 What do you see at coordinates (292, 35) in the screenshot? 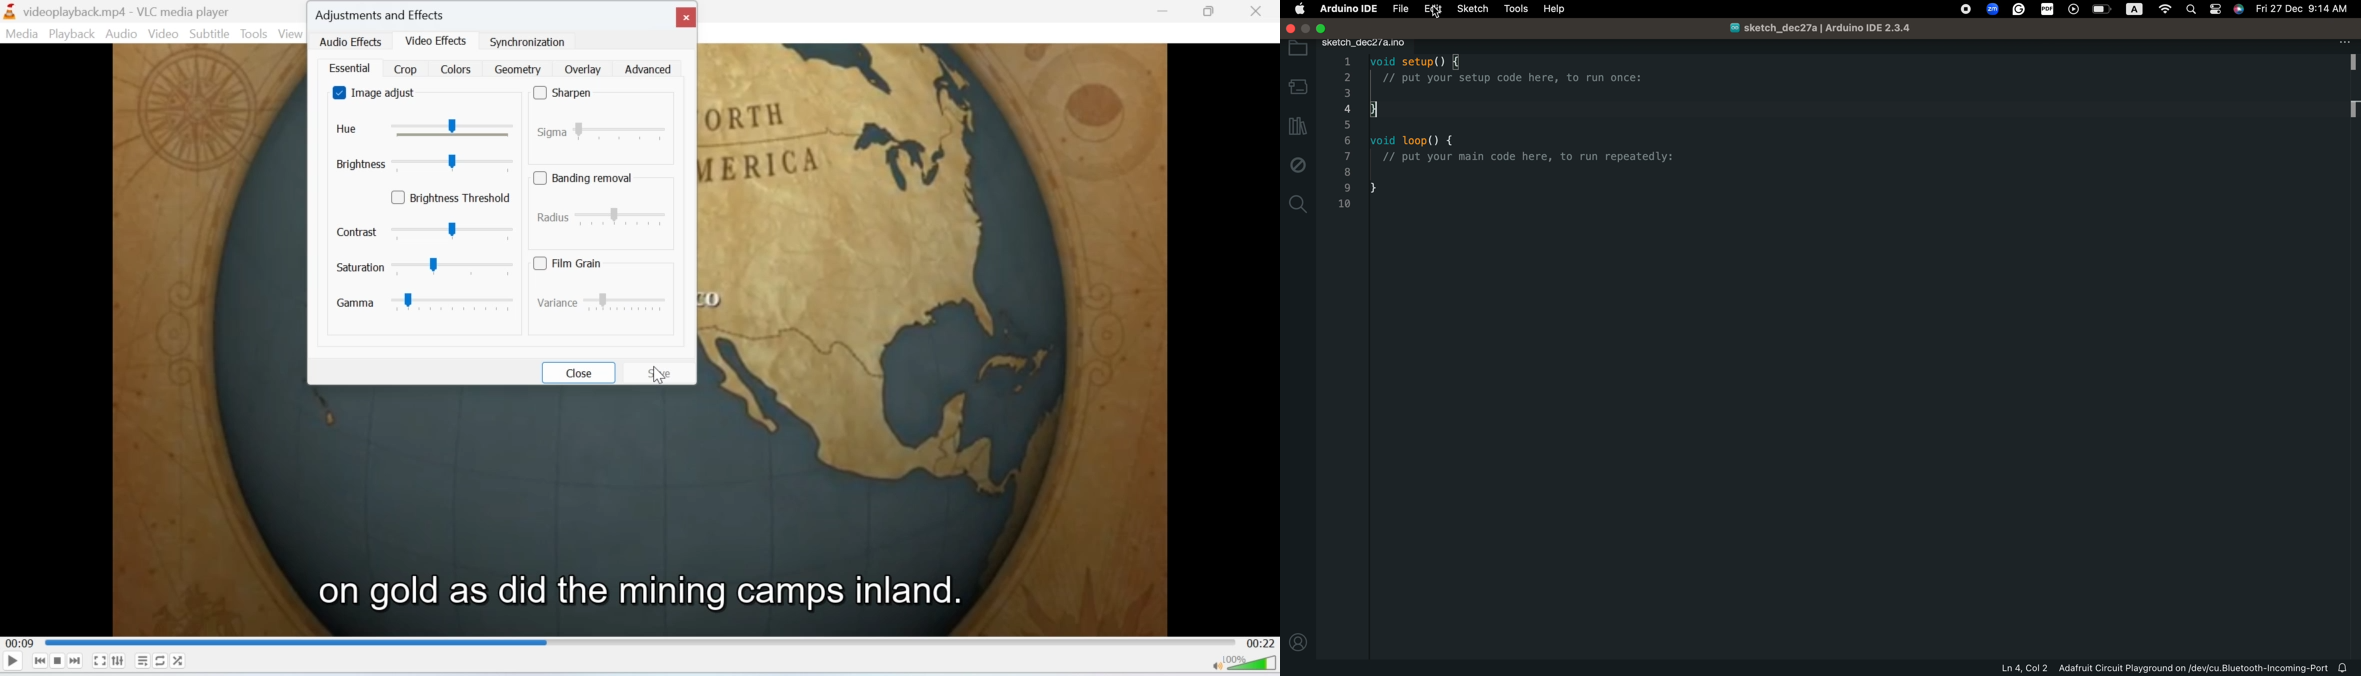
I see `View` at bounding box center [292, 35].